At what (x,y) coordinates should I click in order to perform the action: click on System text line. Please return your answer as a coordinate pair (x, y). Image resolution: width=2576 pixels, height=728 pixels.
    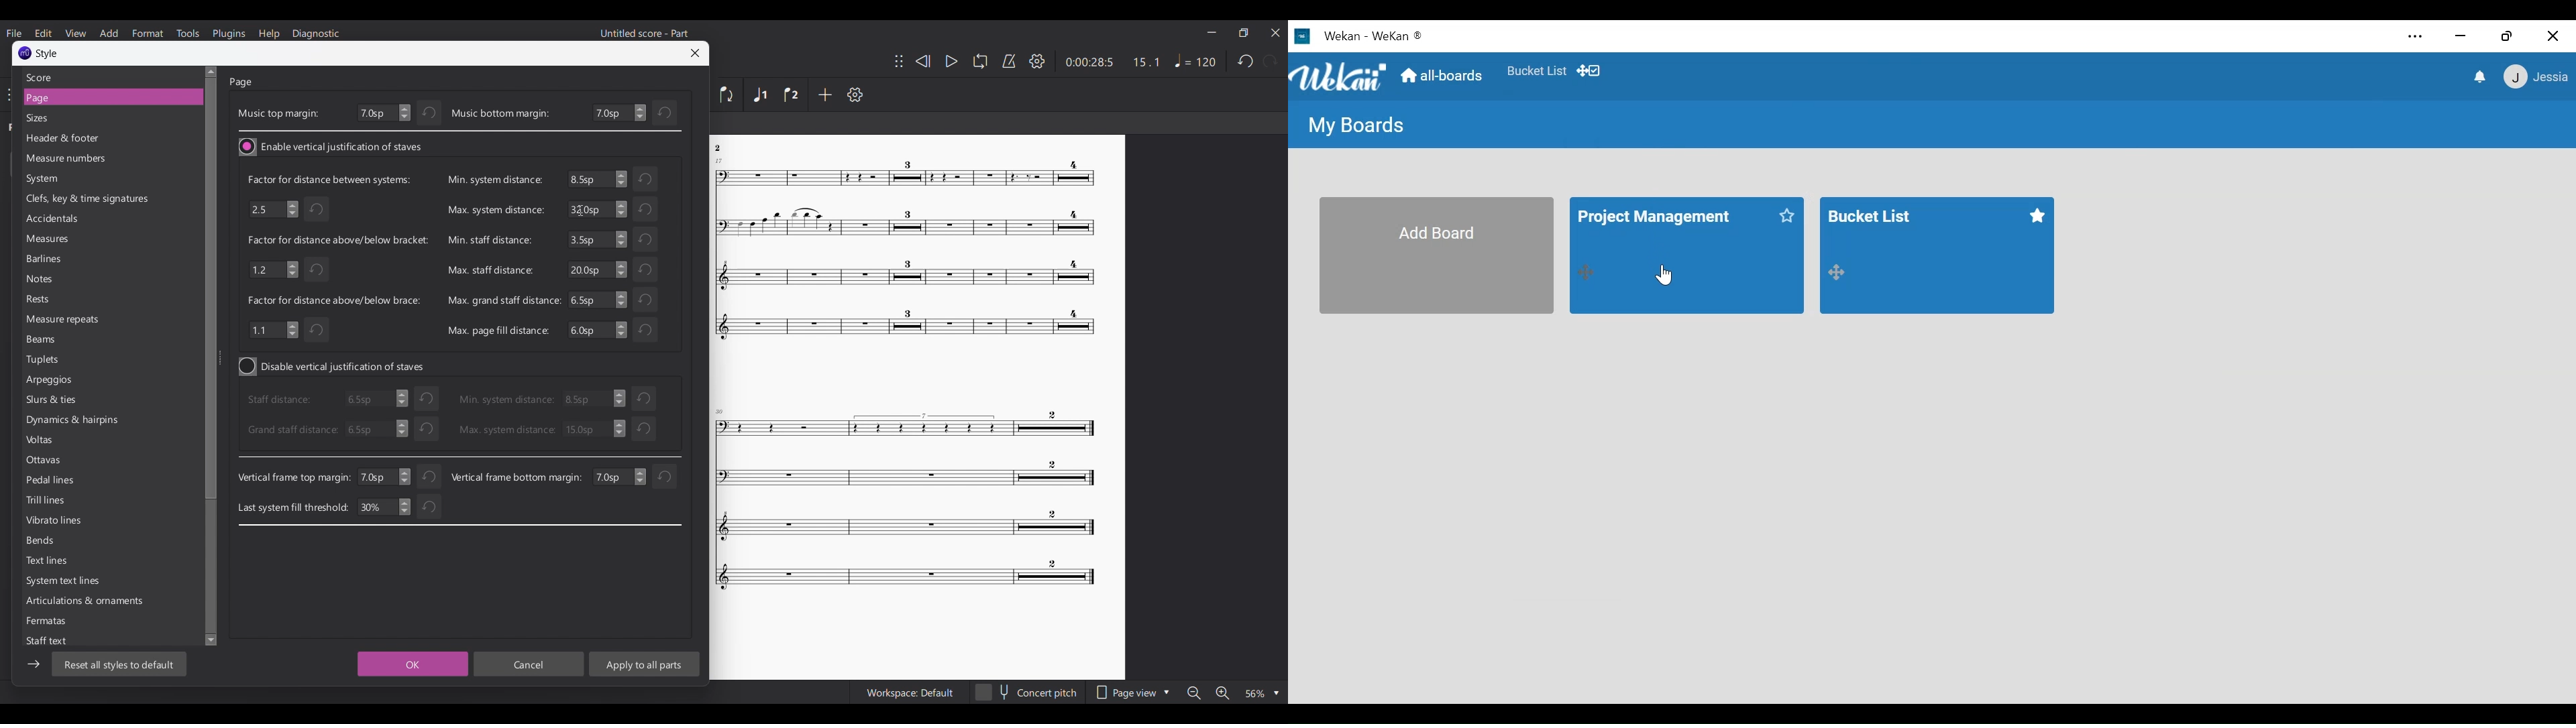
    Looking at the image, I should click on (67, 583).